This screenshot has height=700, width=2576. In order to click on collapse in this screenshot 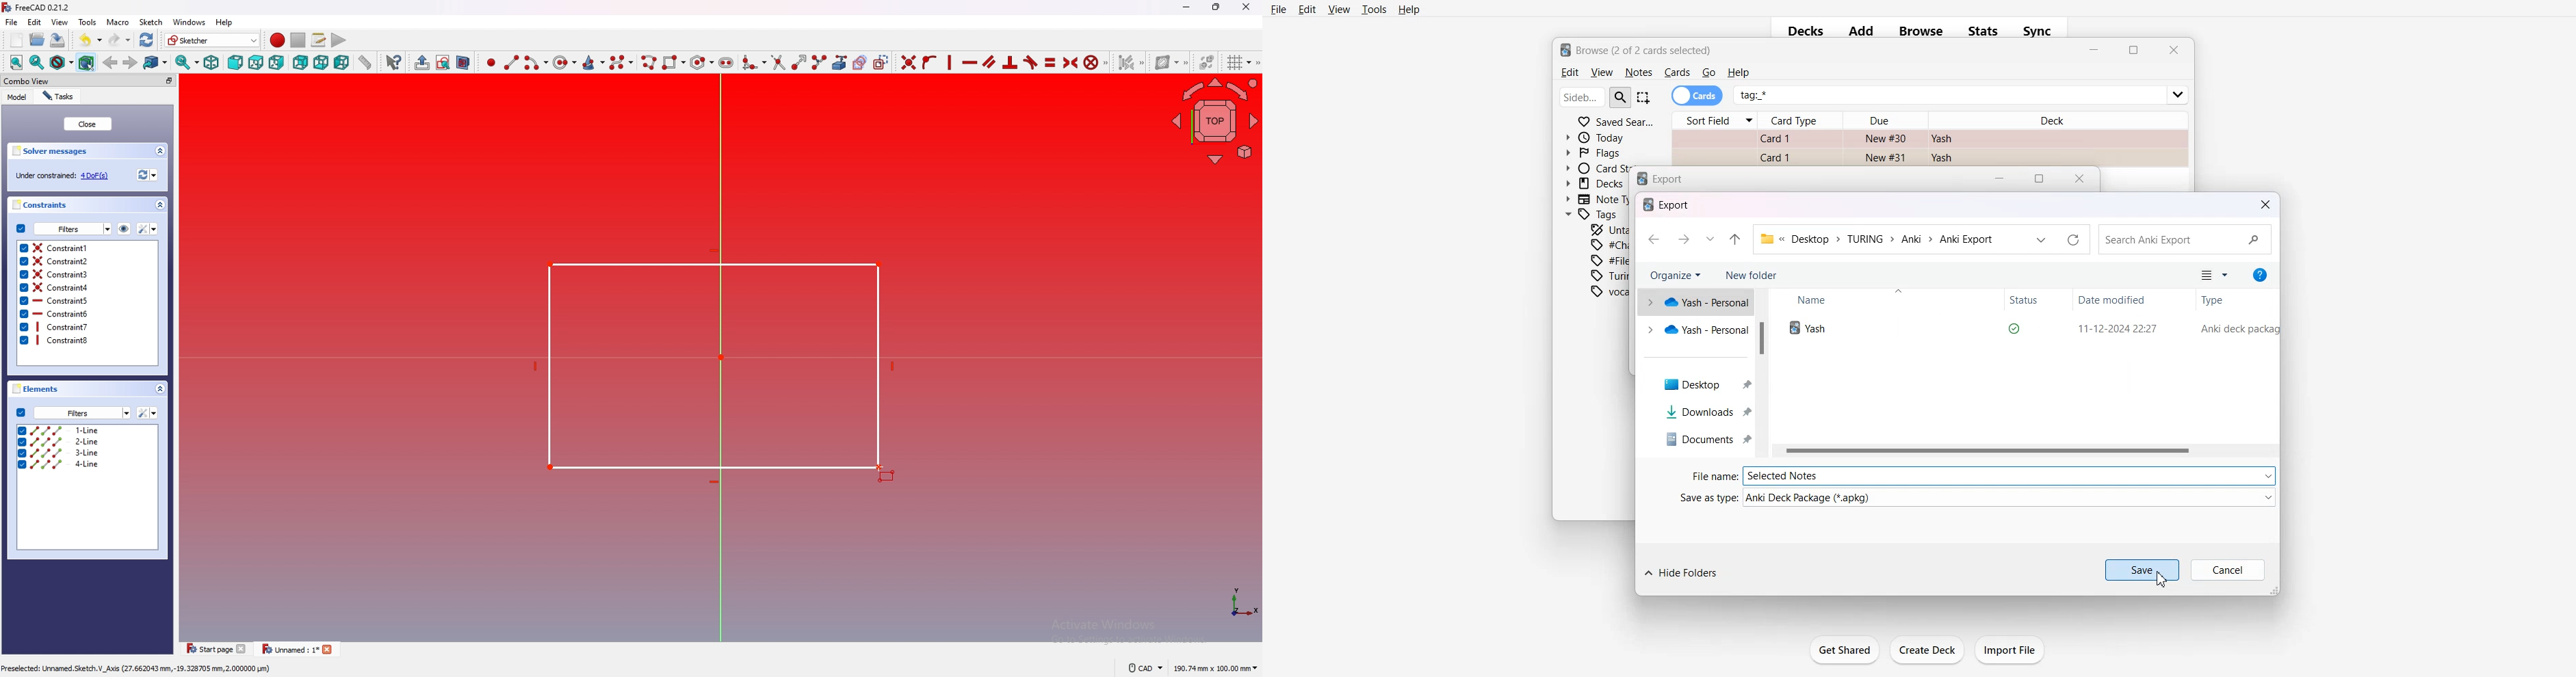, I will do `click(160, 151)`.